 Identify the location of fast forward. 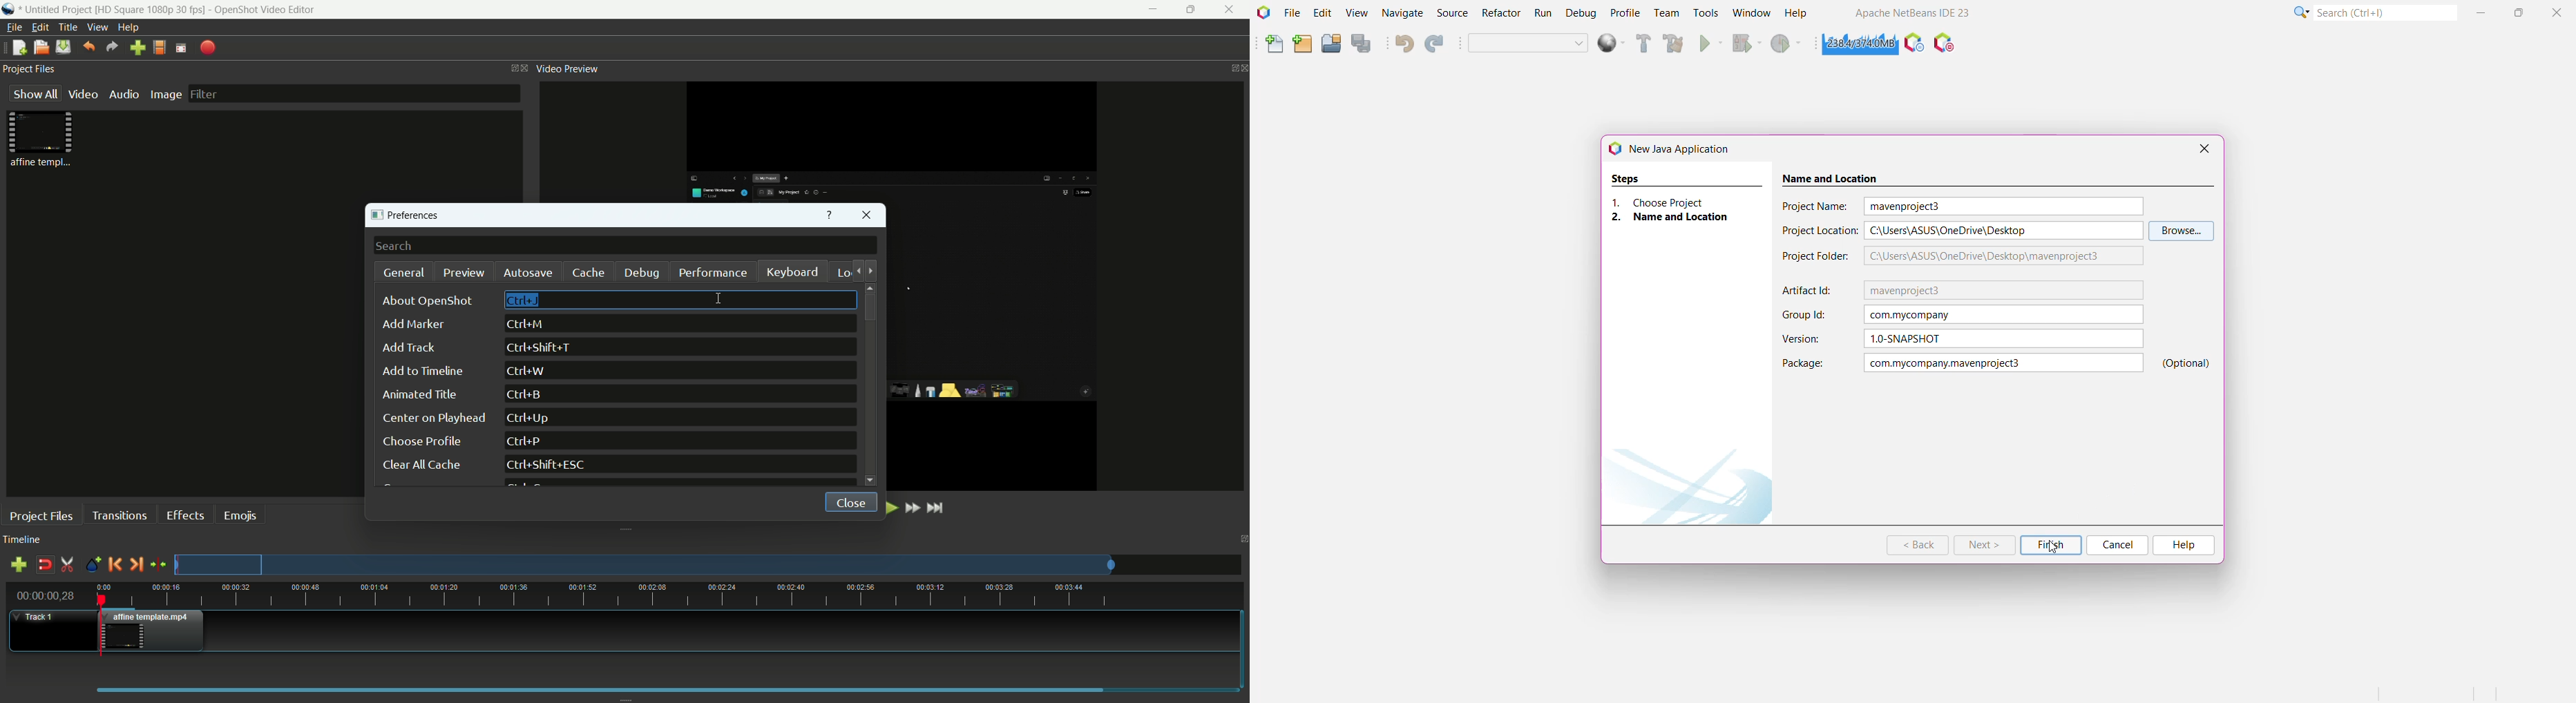
(914, 508).